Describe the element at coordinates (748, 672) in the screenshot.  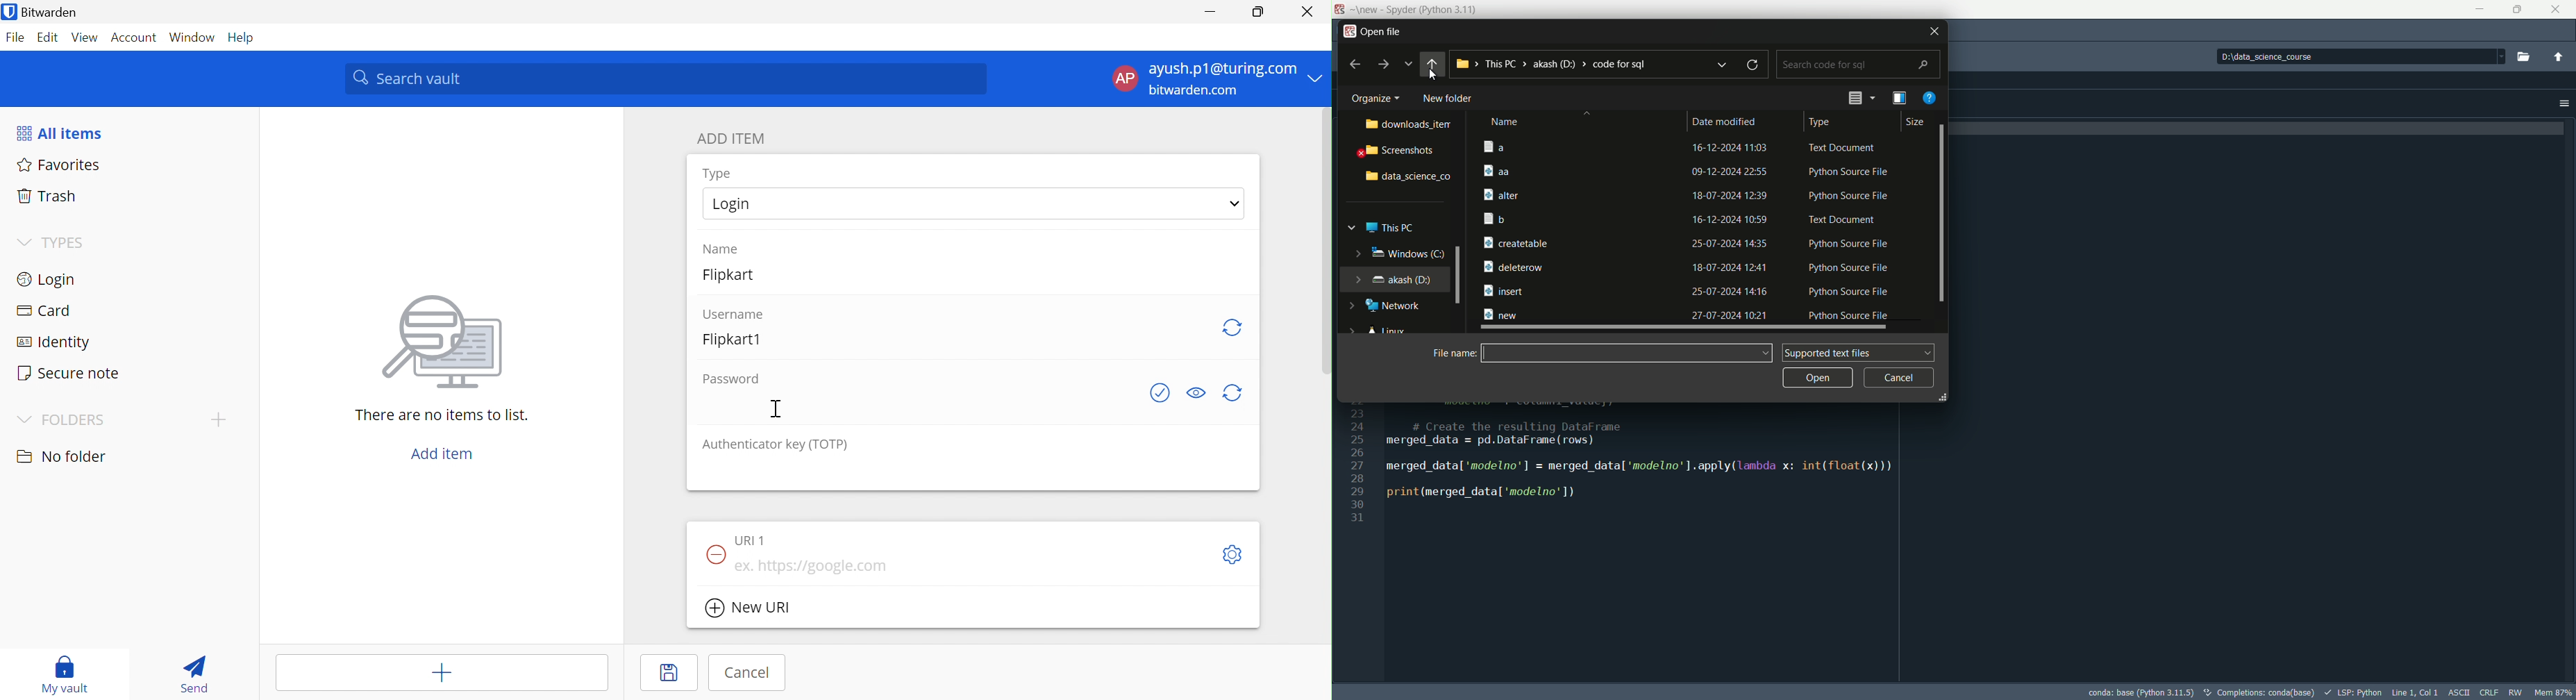
I see `Cancel` at that location.